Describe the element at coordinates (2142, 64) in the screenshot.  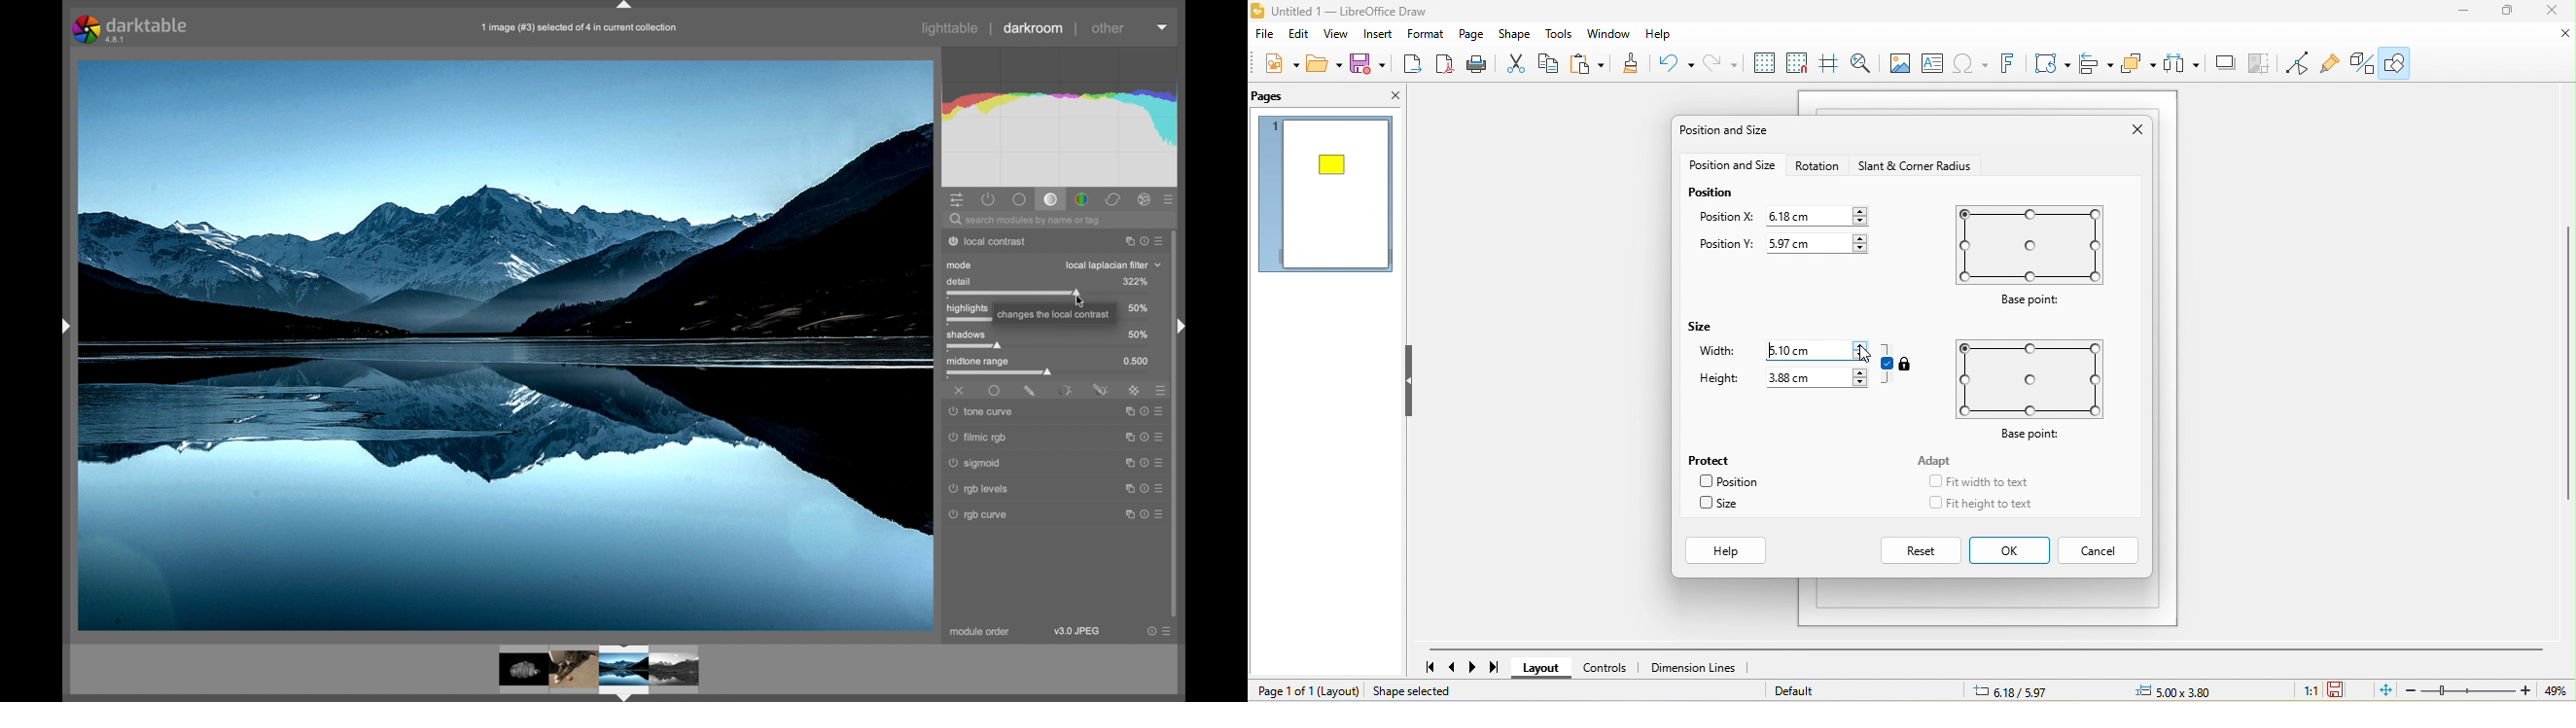
I see `arrange` at that location.